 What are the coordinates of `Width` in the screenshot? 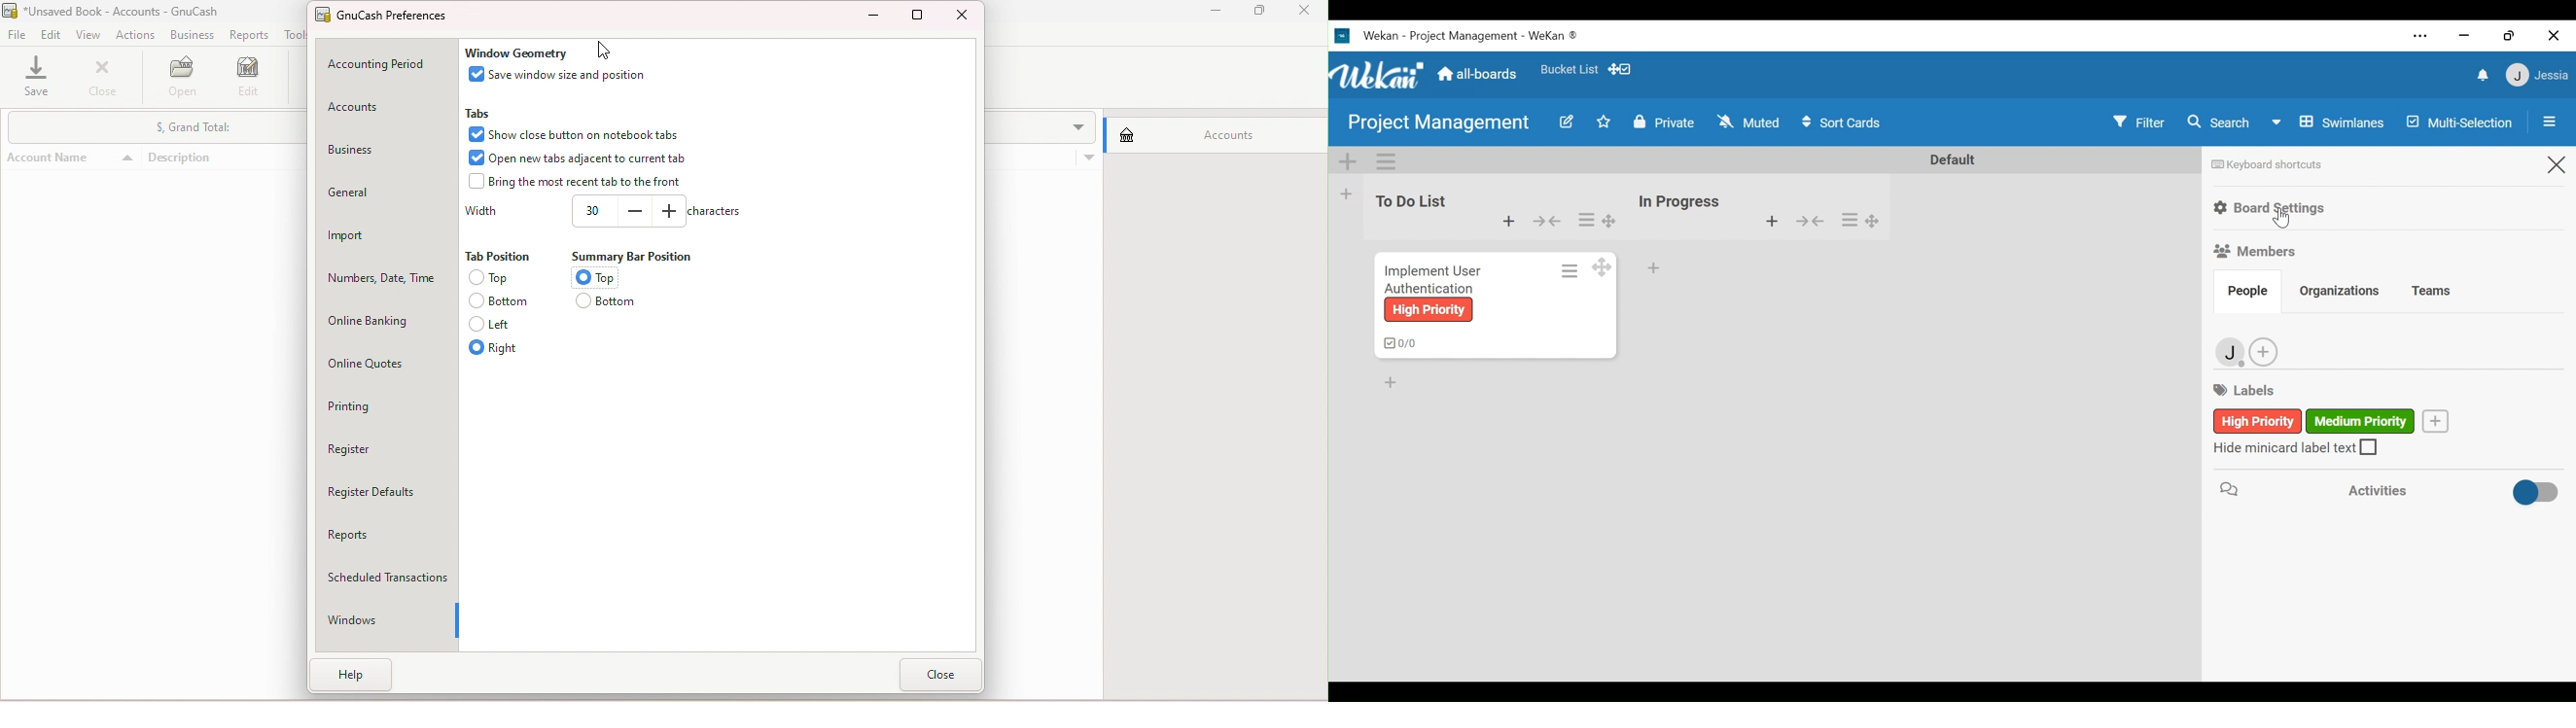 It's located at (479, 212).